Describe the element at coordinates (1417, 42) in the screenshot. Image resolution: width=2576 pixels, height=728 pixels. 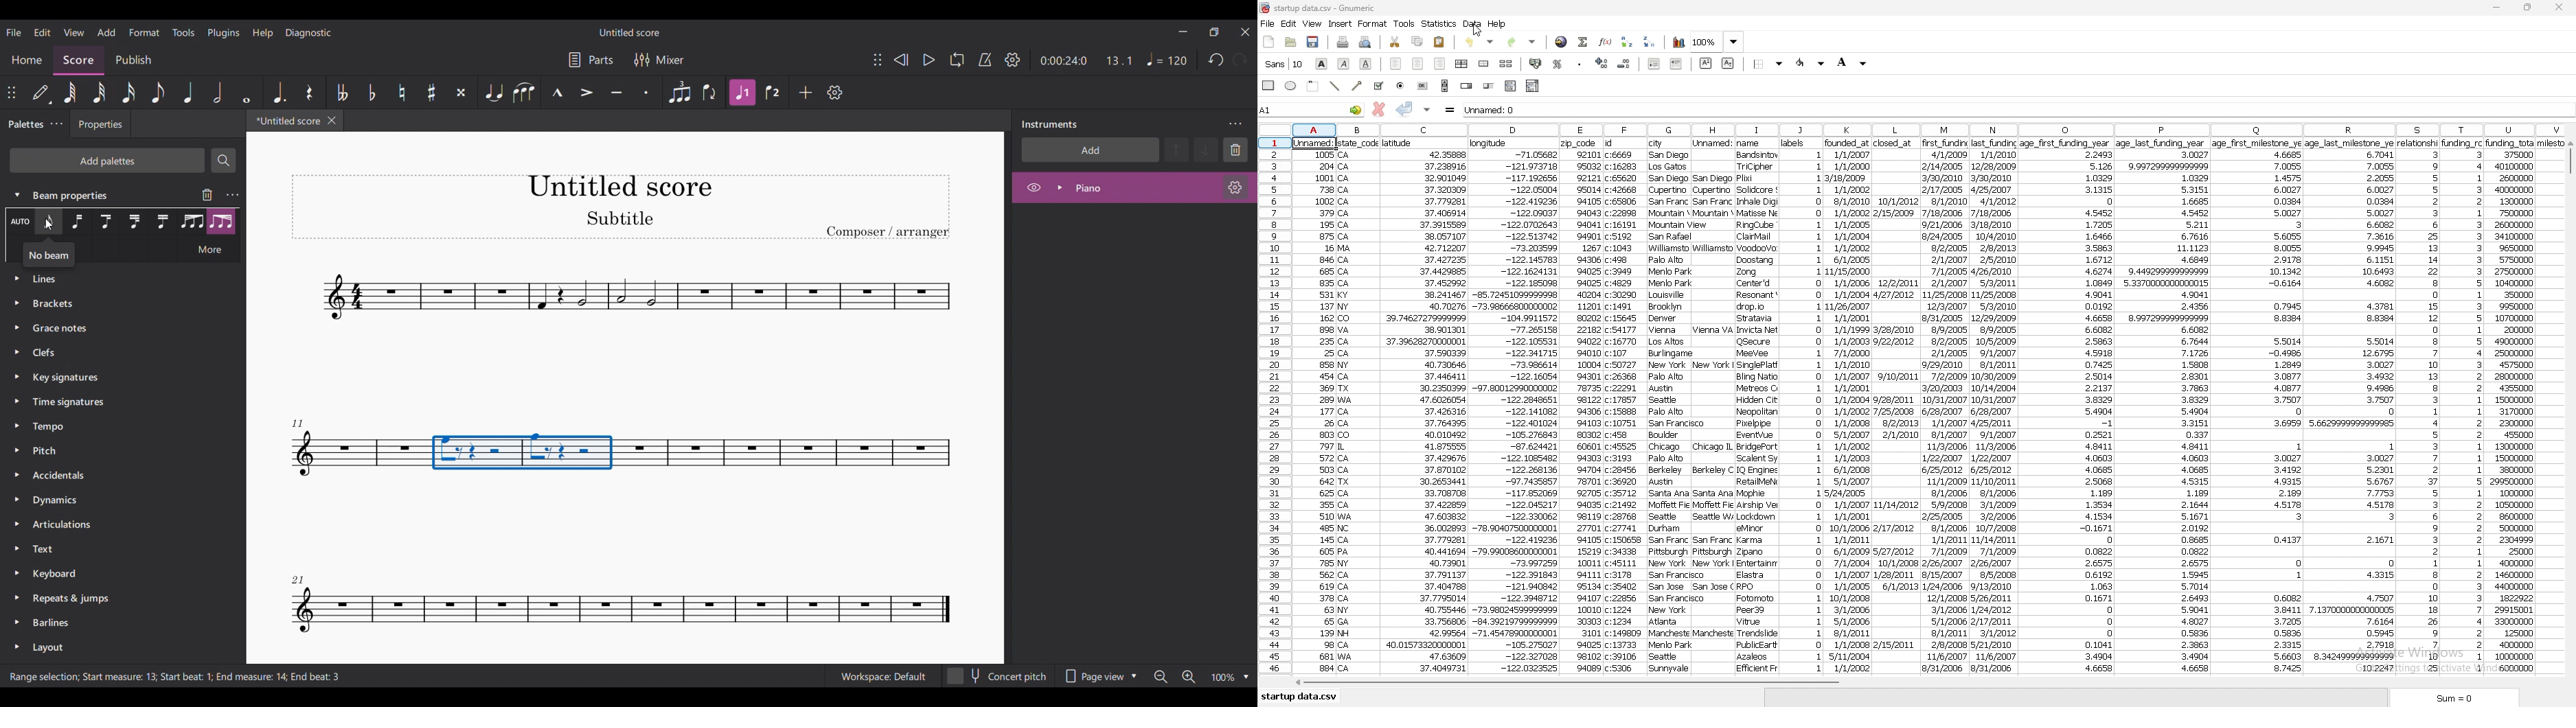
I see `copy` at that location.